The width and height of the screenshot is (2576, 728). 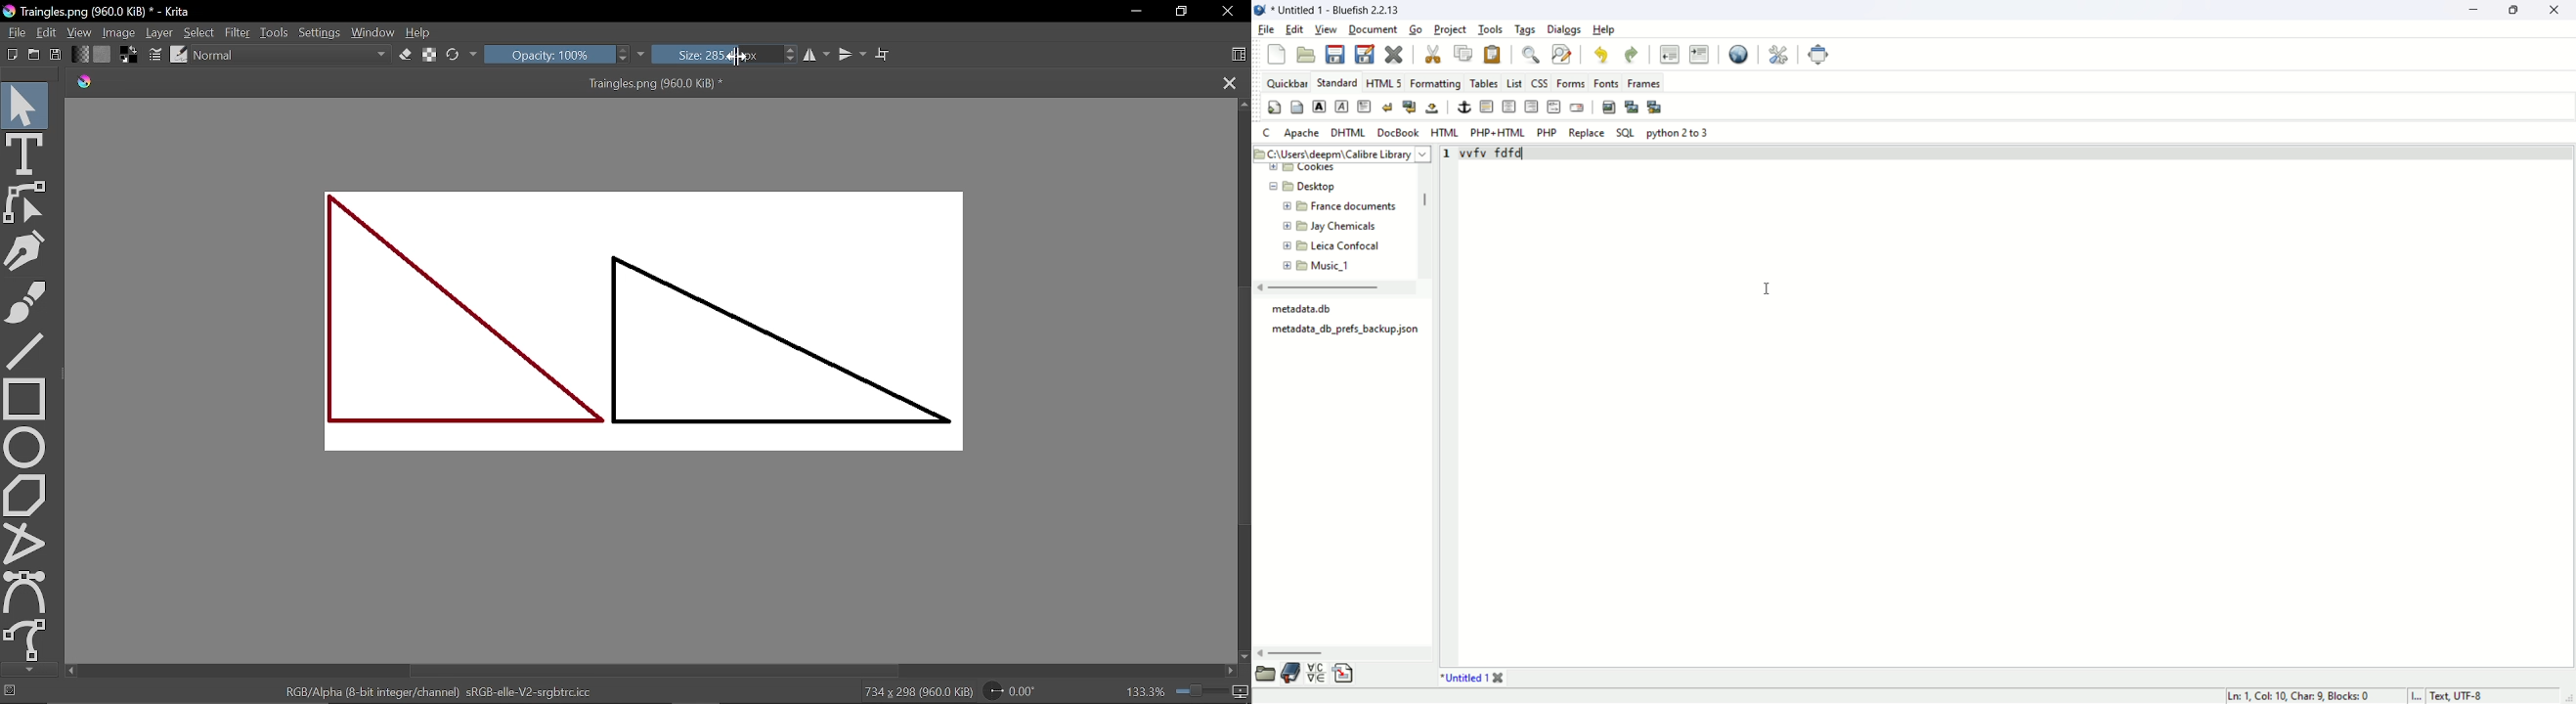 What do you see at coordinates (1315, 675) in the screenshot?
I see `charmap` at bounding box center [1315, 675].